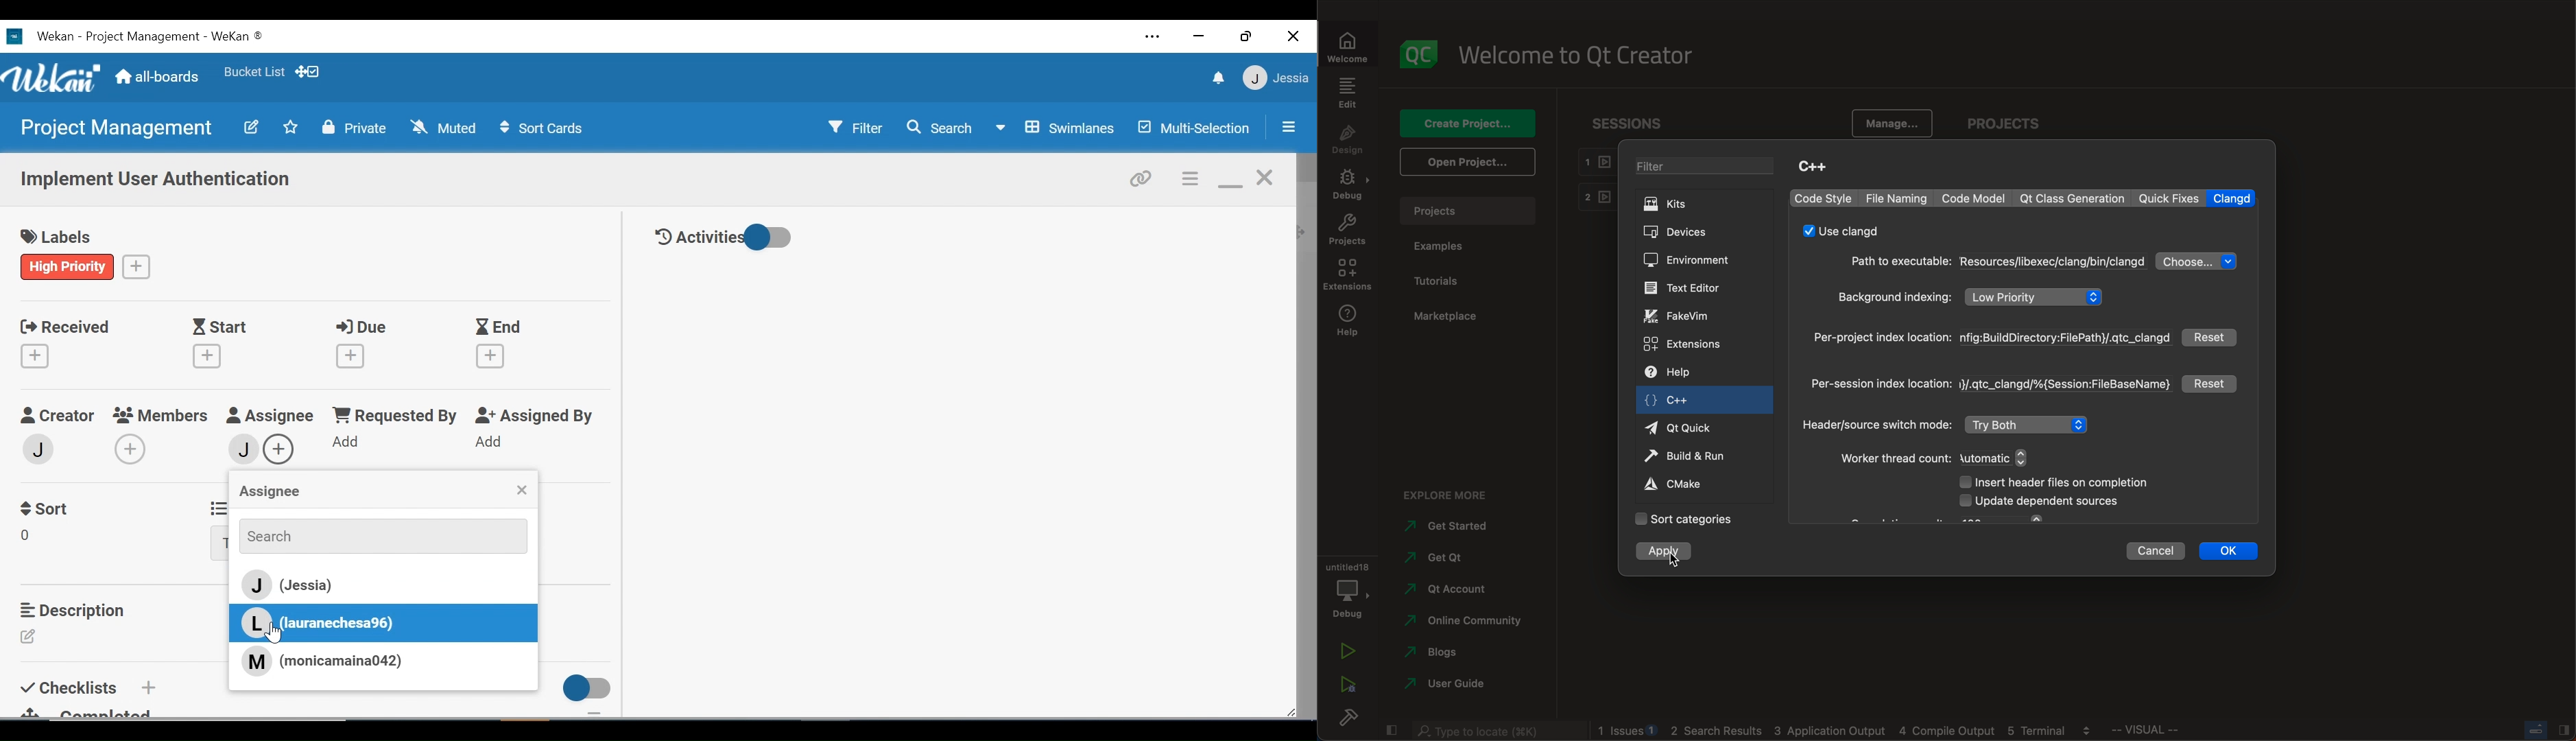 This screenshot has width=2576, height=756. I want to click on reset, so click(2209, 337).